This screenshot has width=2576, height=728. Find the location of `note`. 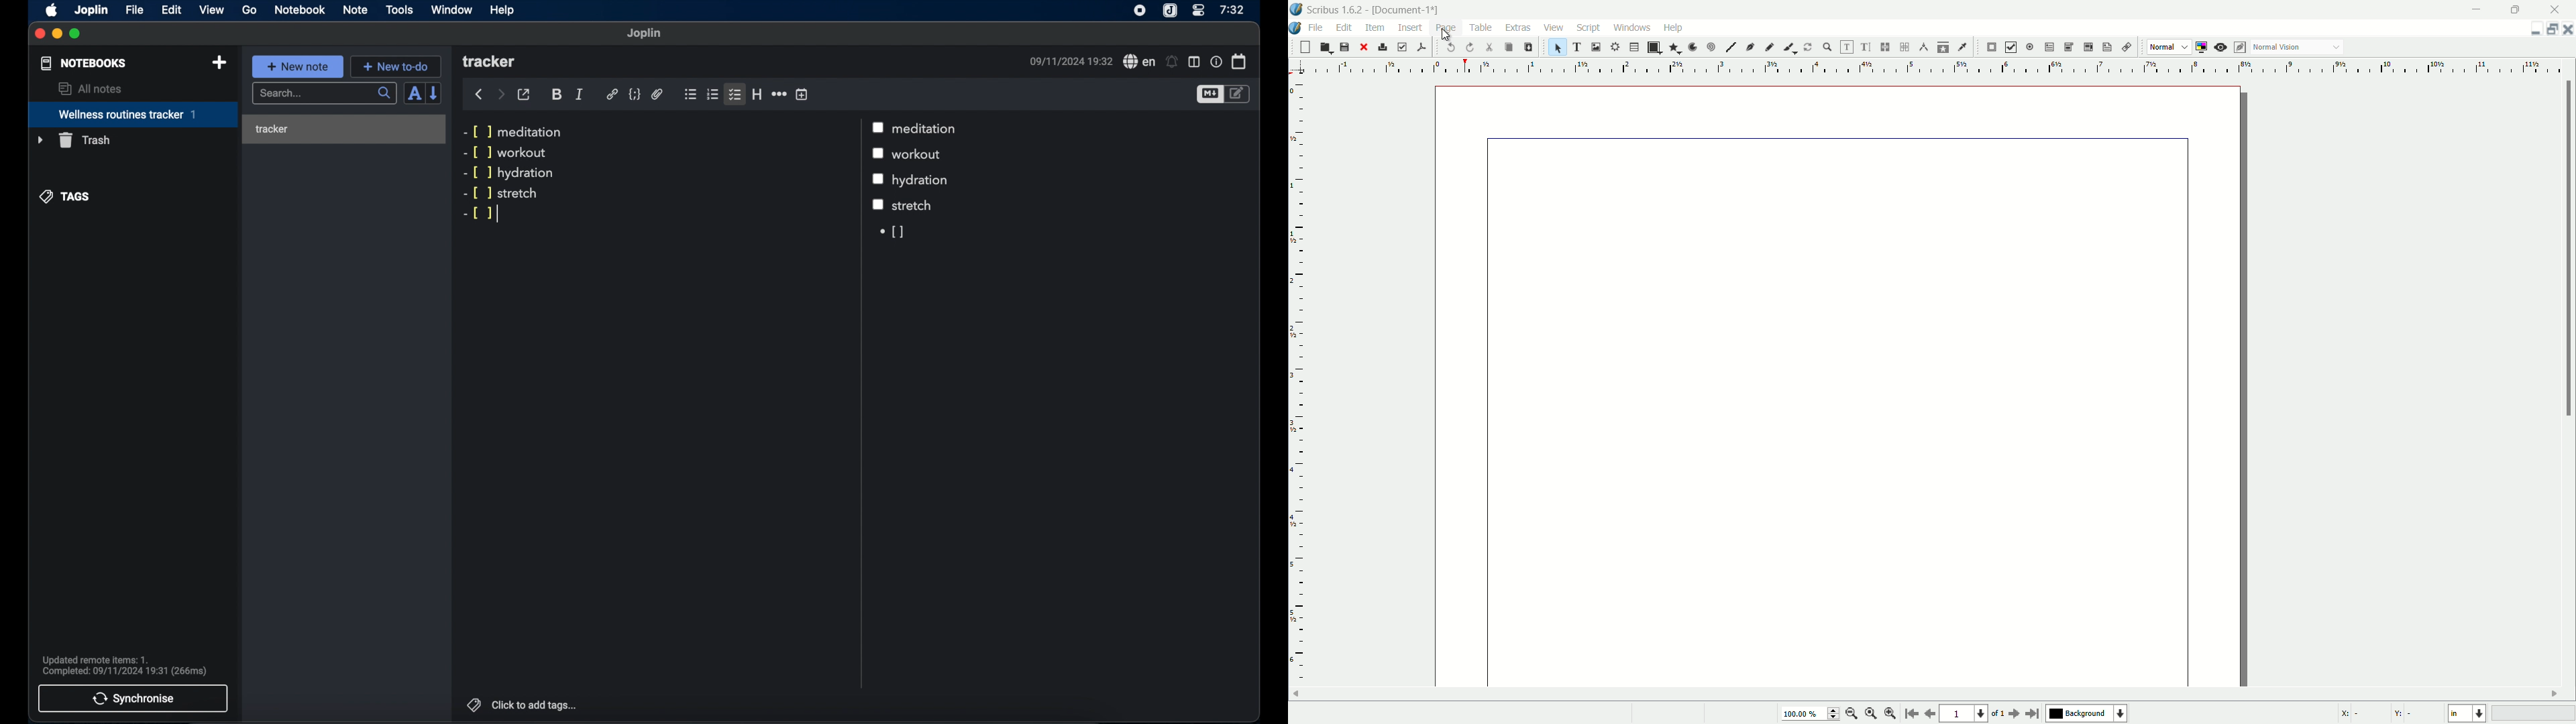

note is located at coordinates (356, 11).